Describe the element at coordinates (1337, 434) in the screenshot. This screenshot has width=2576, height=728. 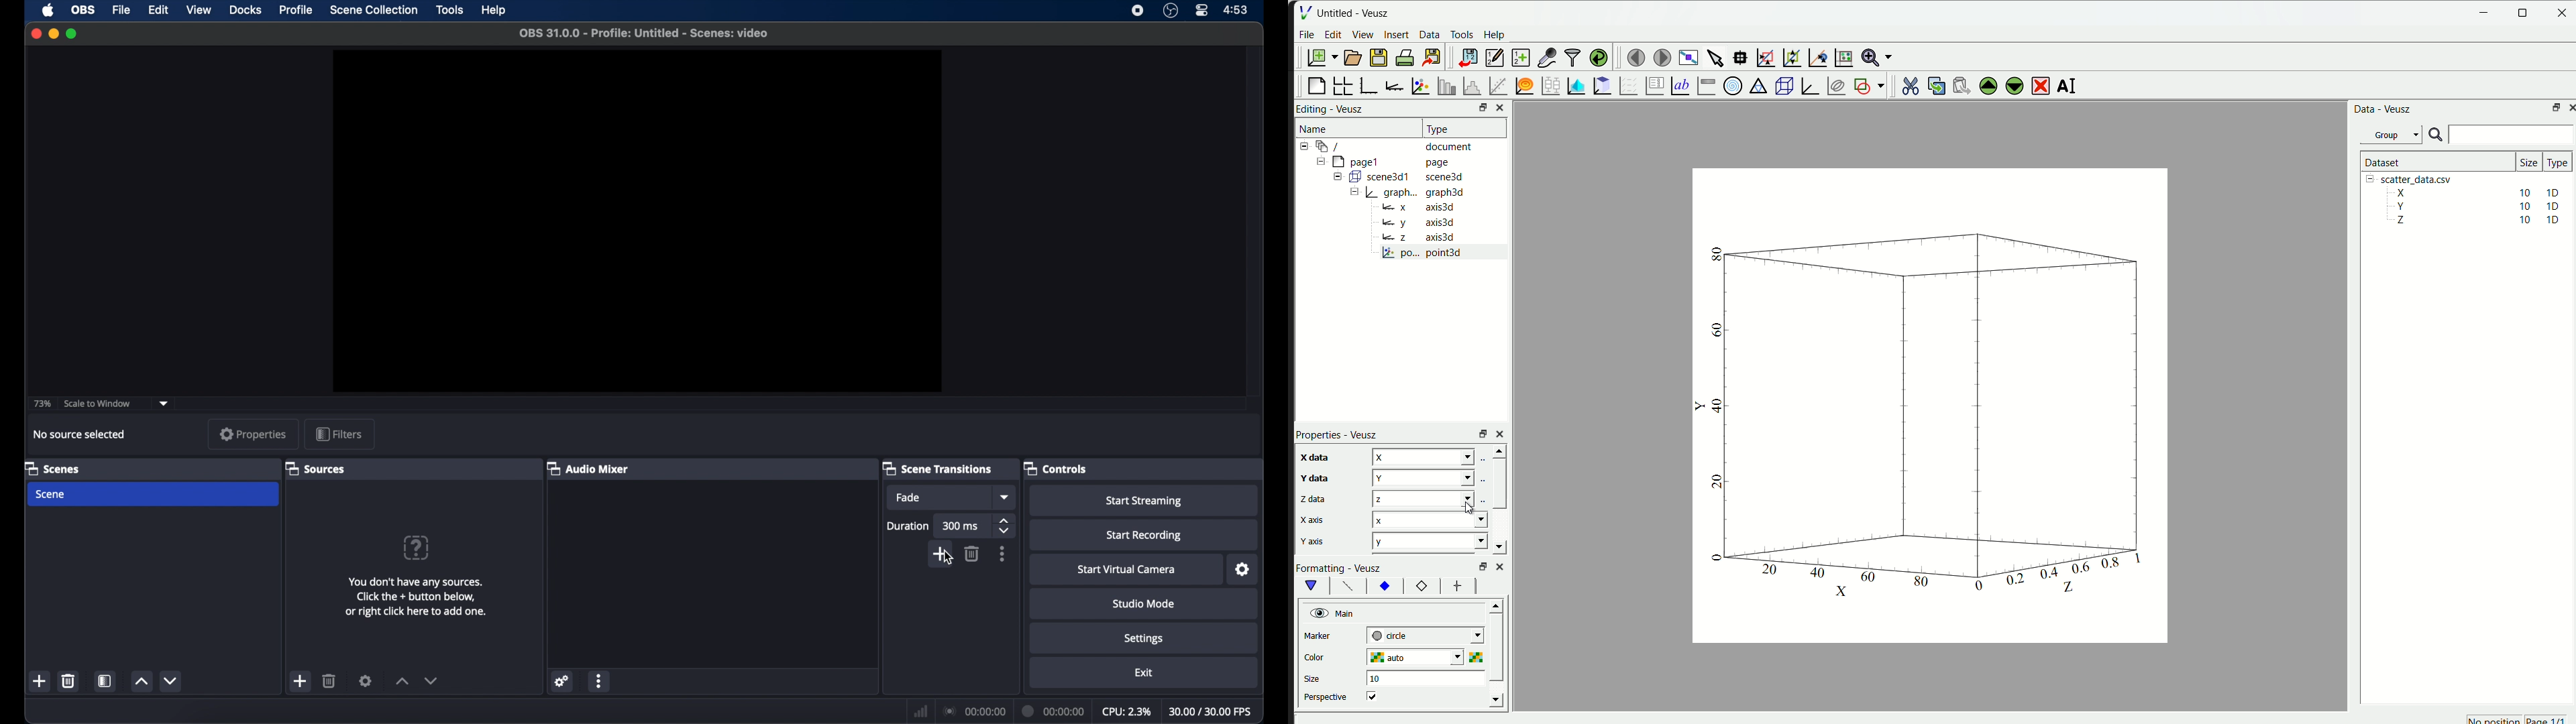
I see `Properties - Veusz` at that location.